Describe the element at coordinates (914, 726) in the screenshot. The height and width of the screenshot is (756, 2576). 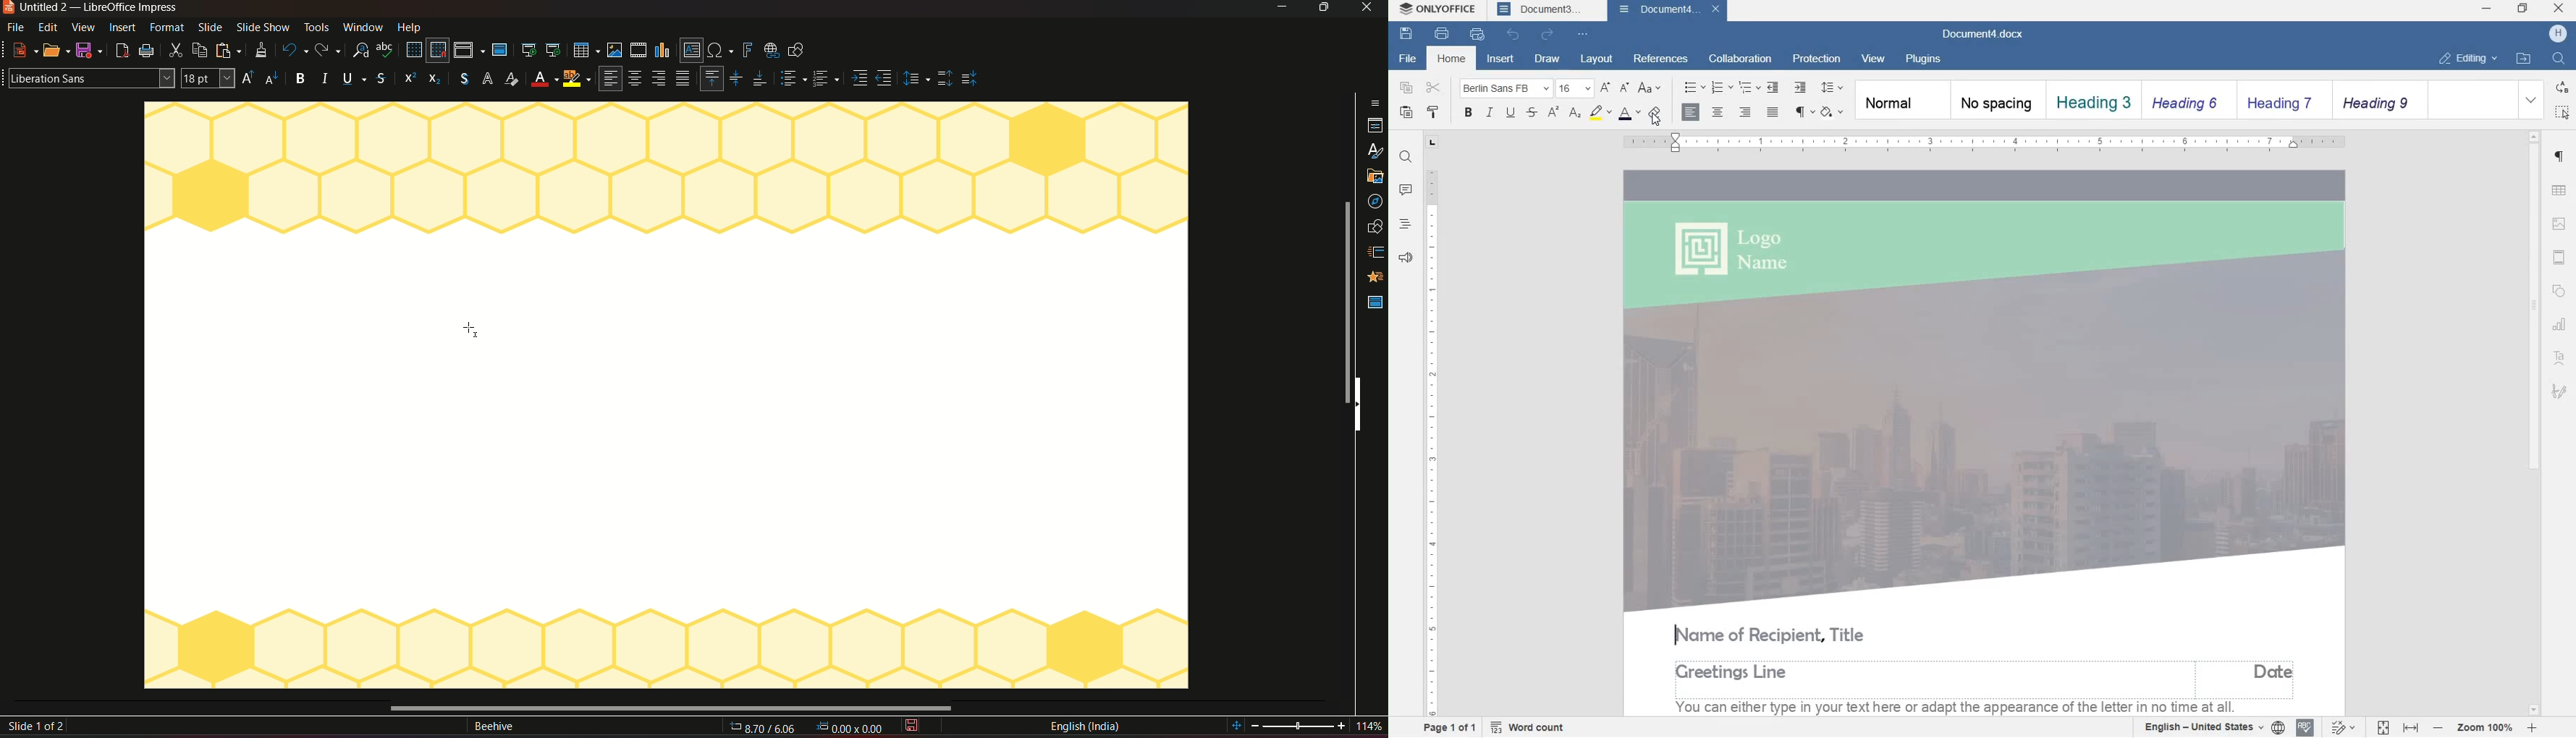
I see `save` at that location.